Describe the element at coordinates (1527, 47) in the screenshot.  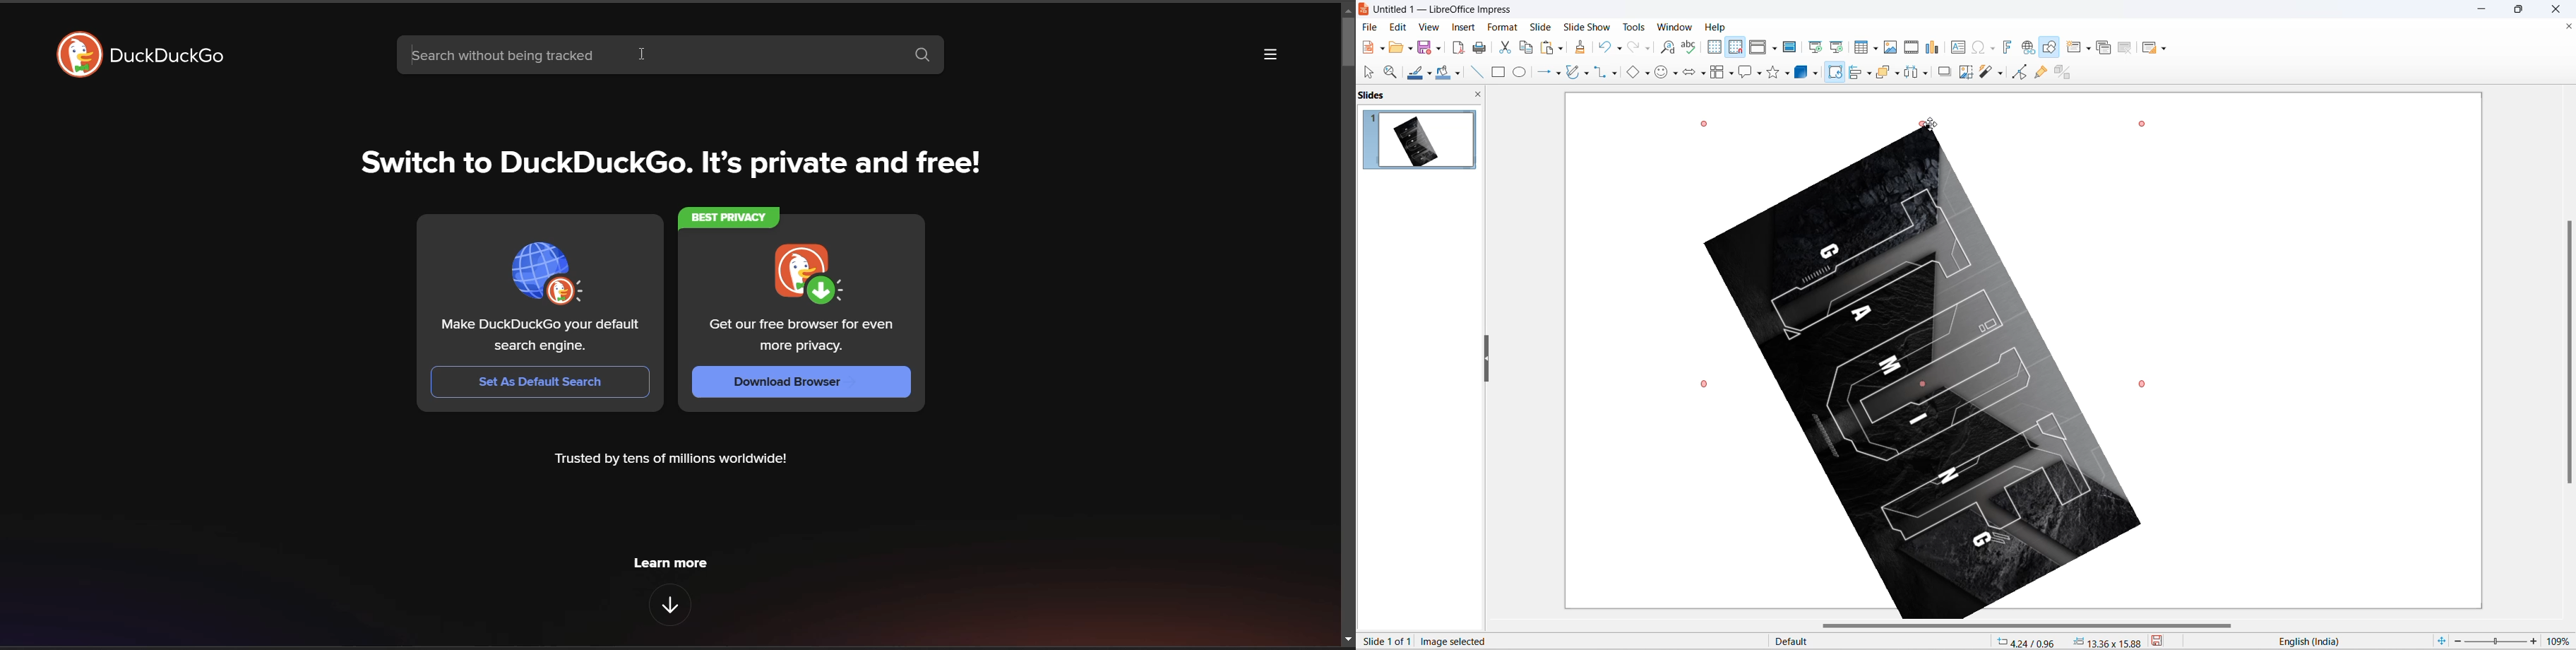
I see `copy` at that location.